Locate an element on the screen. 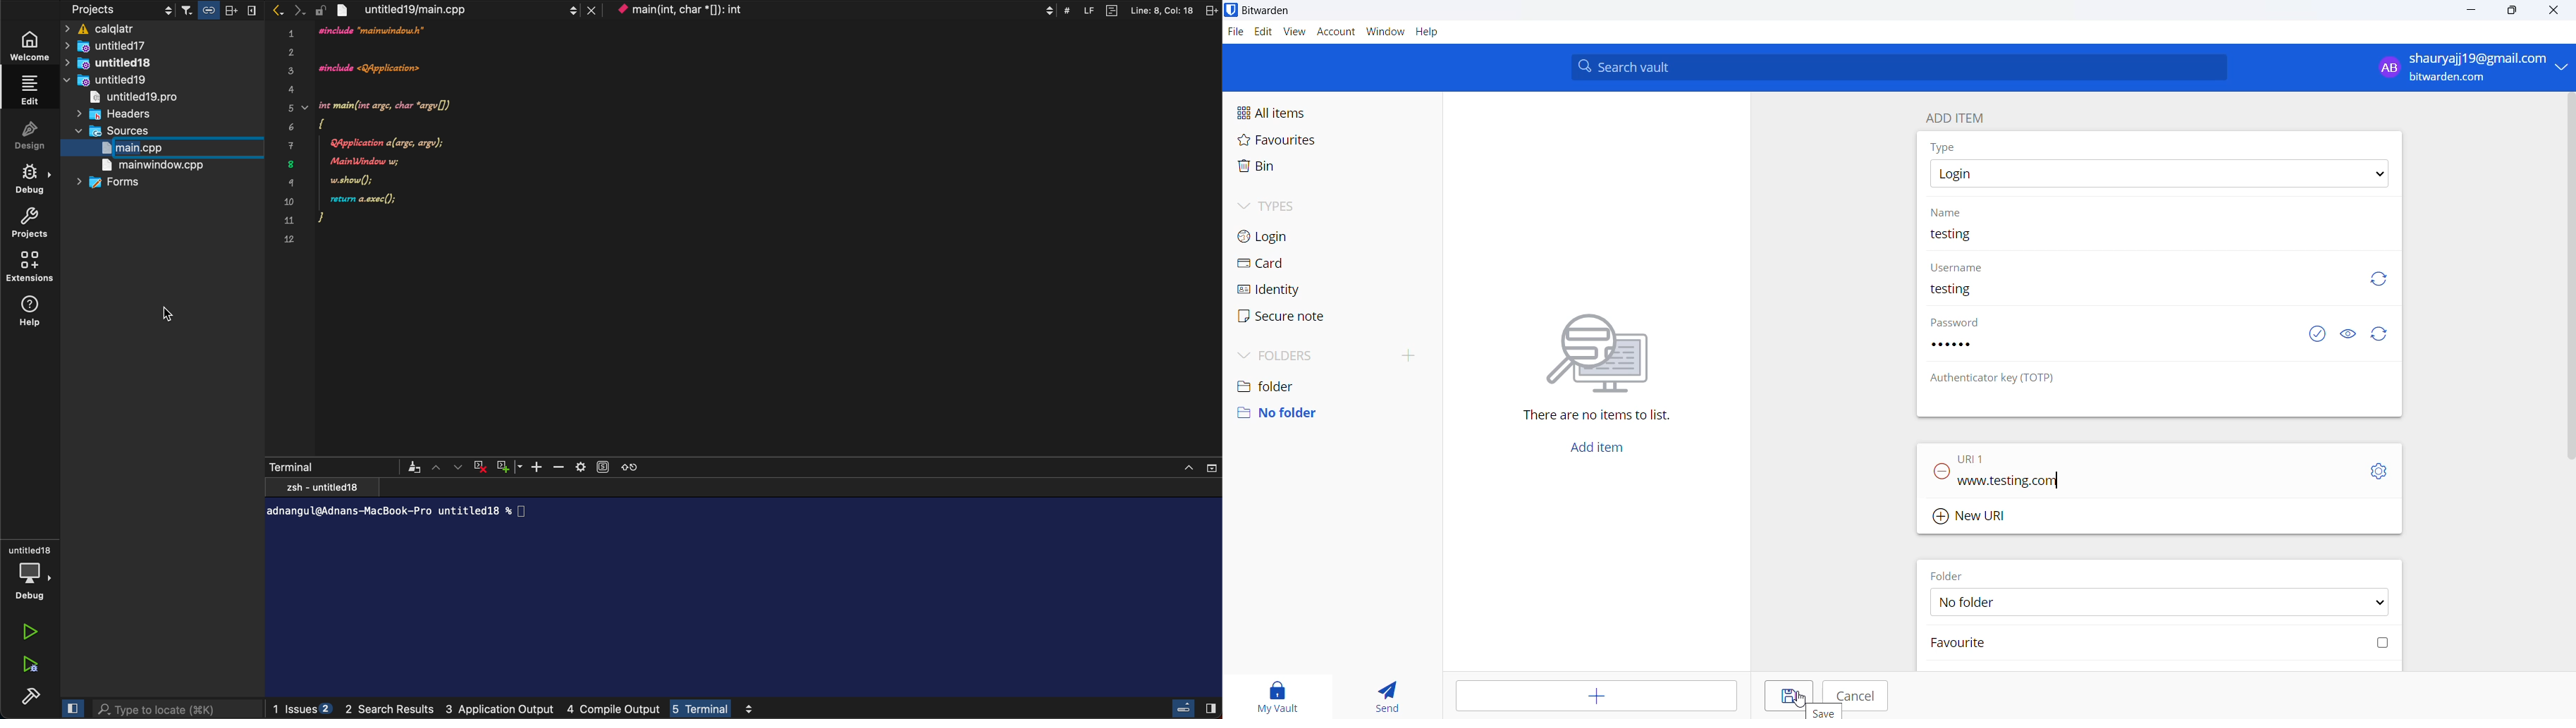 The width and height of the screenshot is (2576, 728). lock is located at coordinates (321, 10).